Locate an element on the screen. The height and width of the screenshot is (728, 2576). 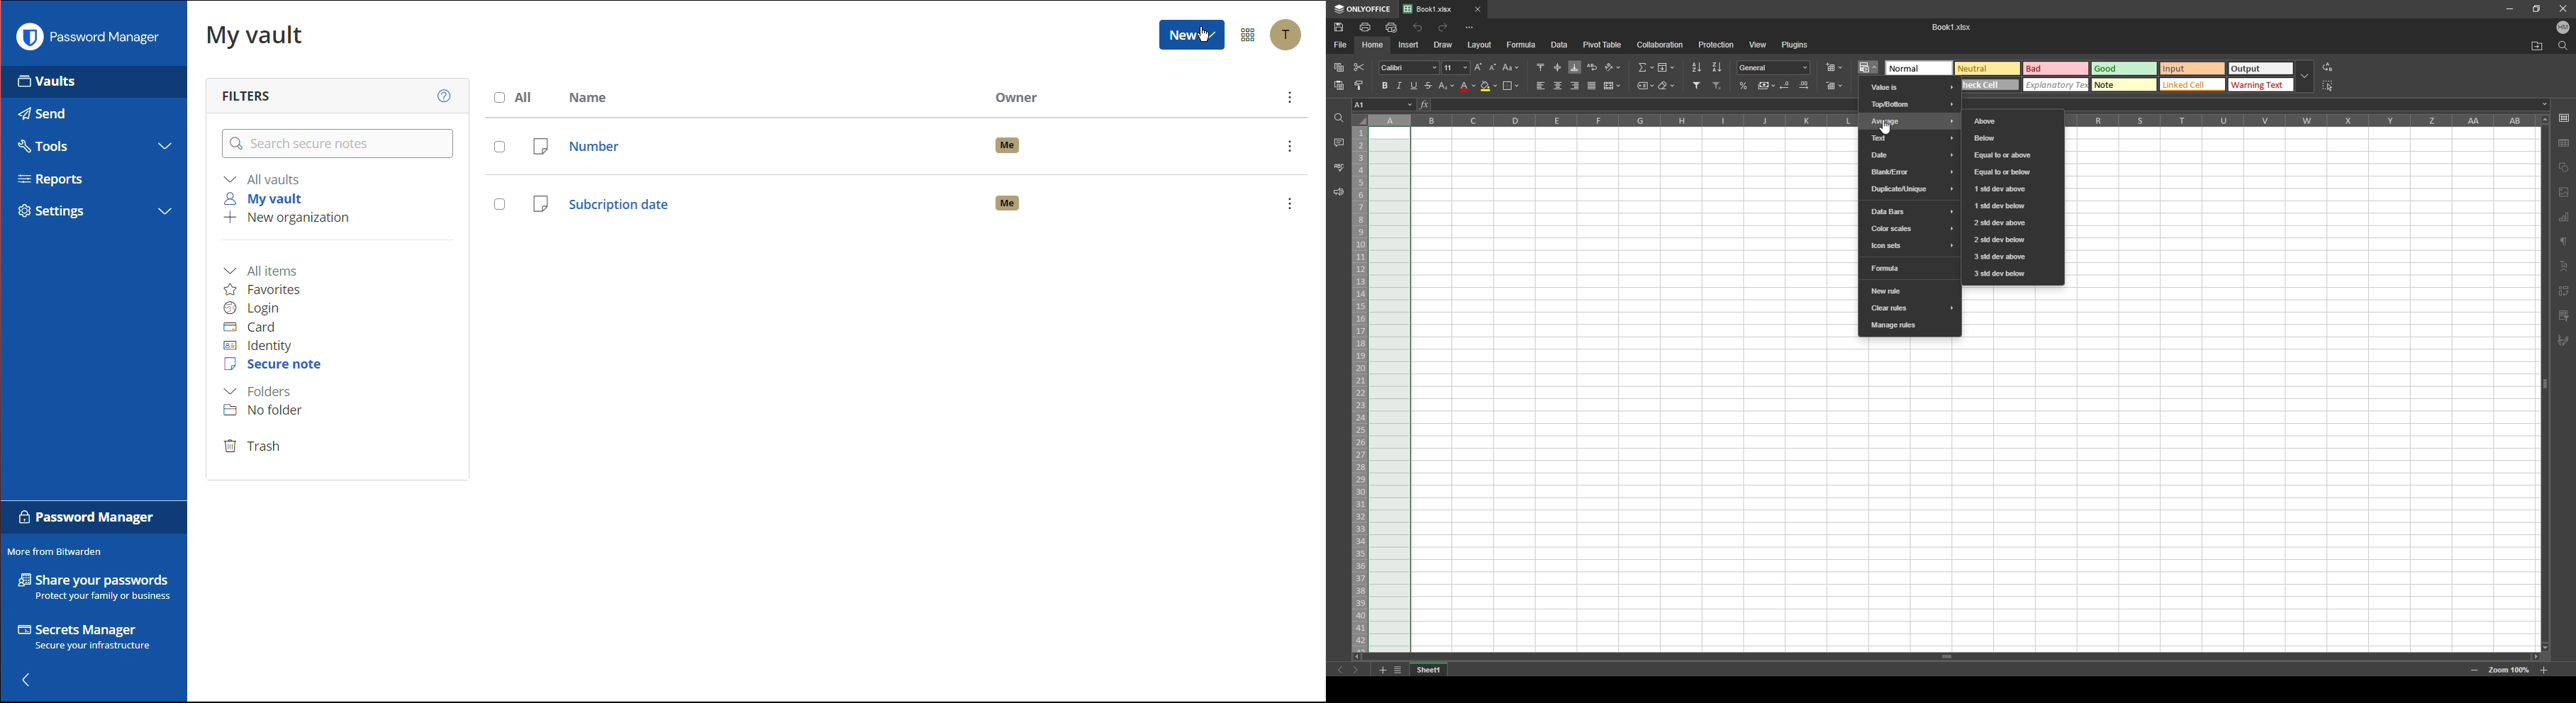
find is located at coordinates (2563, 46).